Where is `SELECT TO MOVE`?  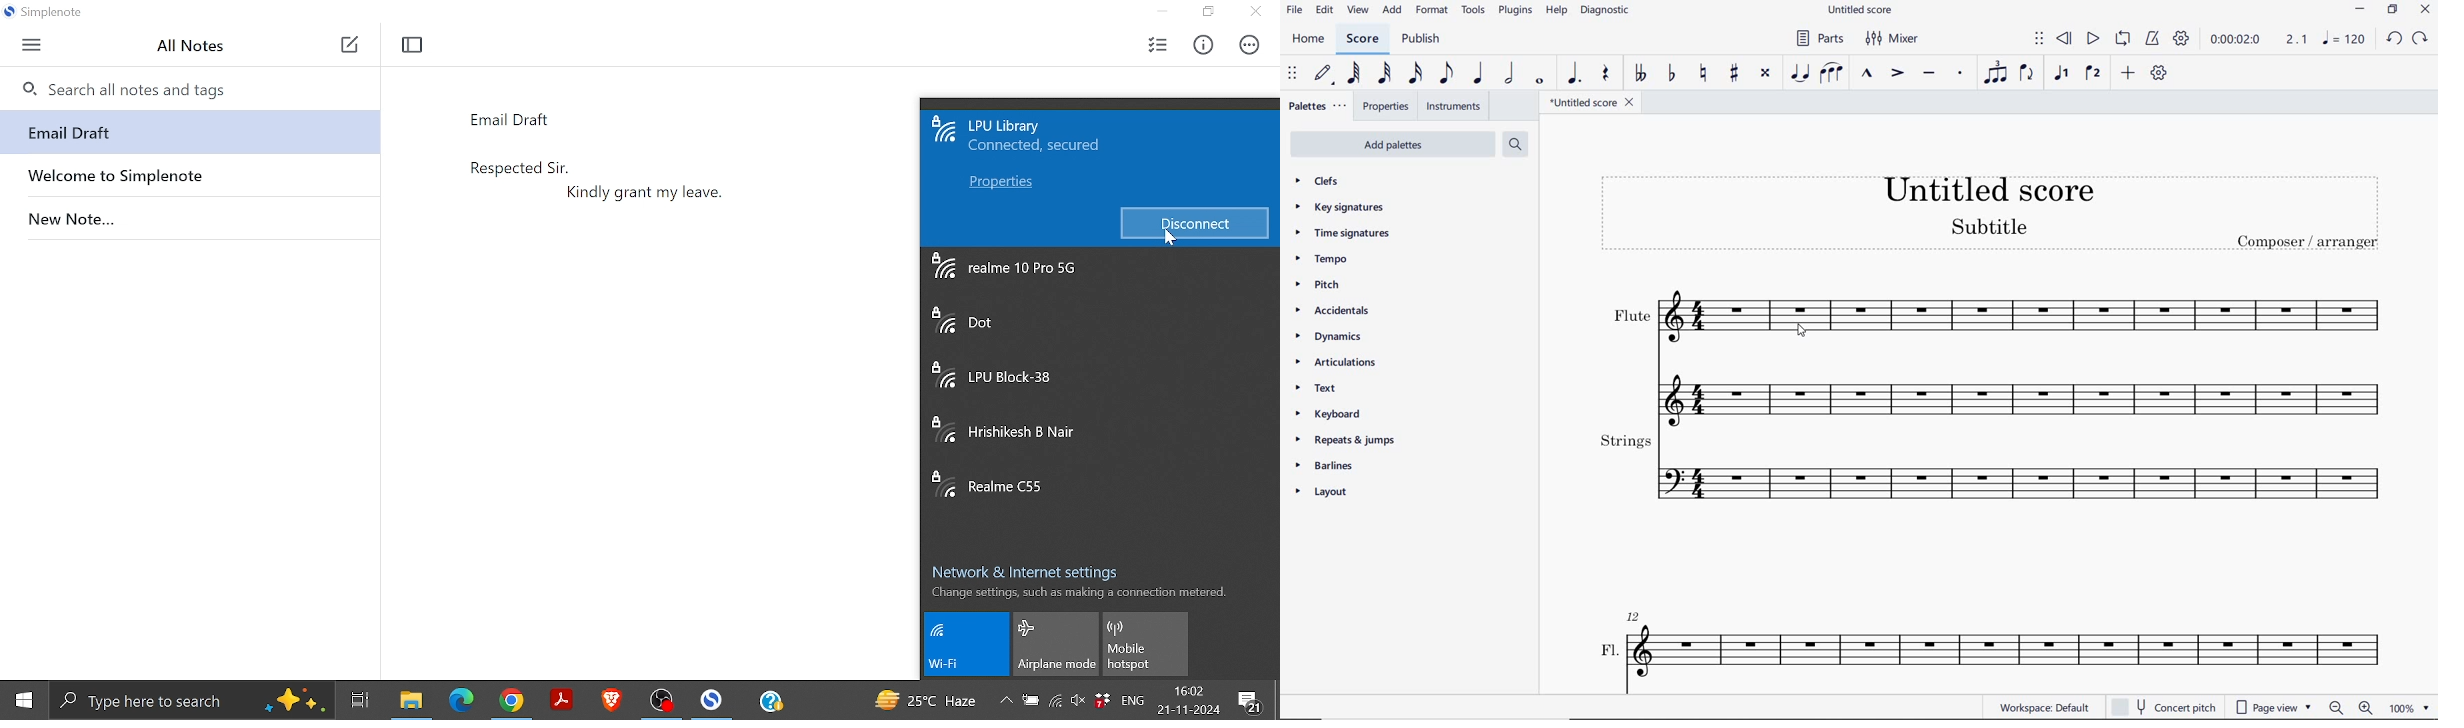 SELECT TO MOVE is located at coordinates (2039, 39).